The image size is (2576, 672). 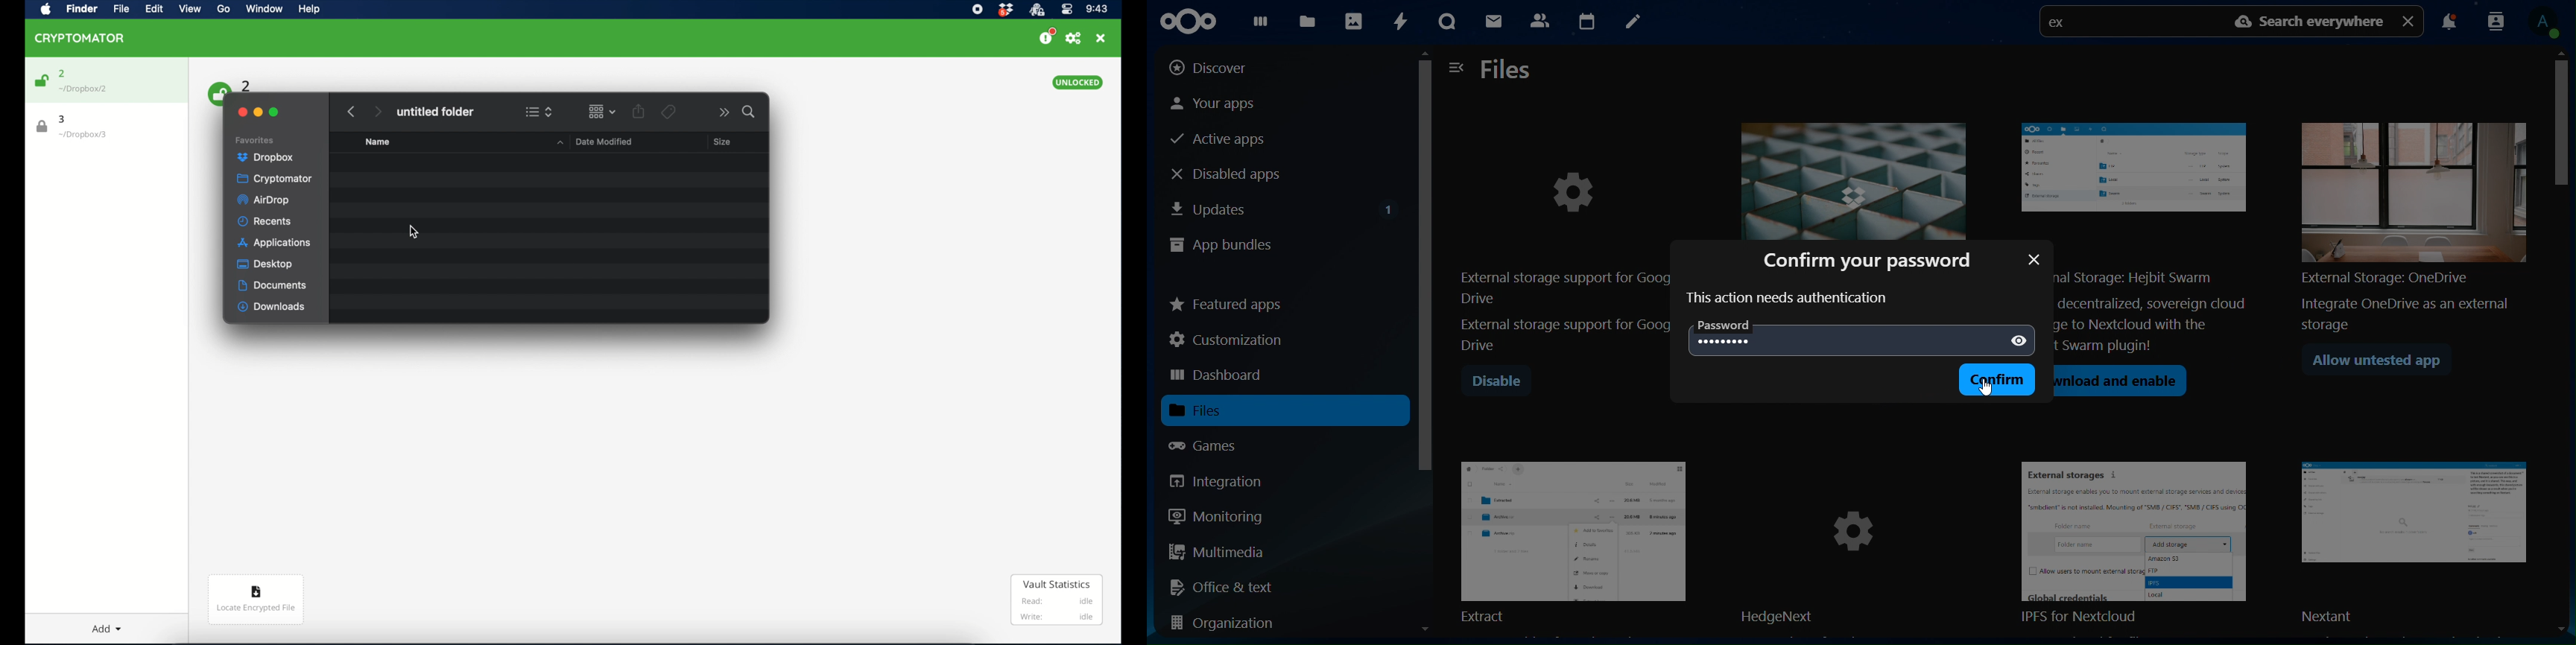 I want to click on calendar, so click(x=1586, y=19).